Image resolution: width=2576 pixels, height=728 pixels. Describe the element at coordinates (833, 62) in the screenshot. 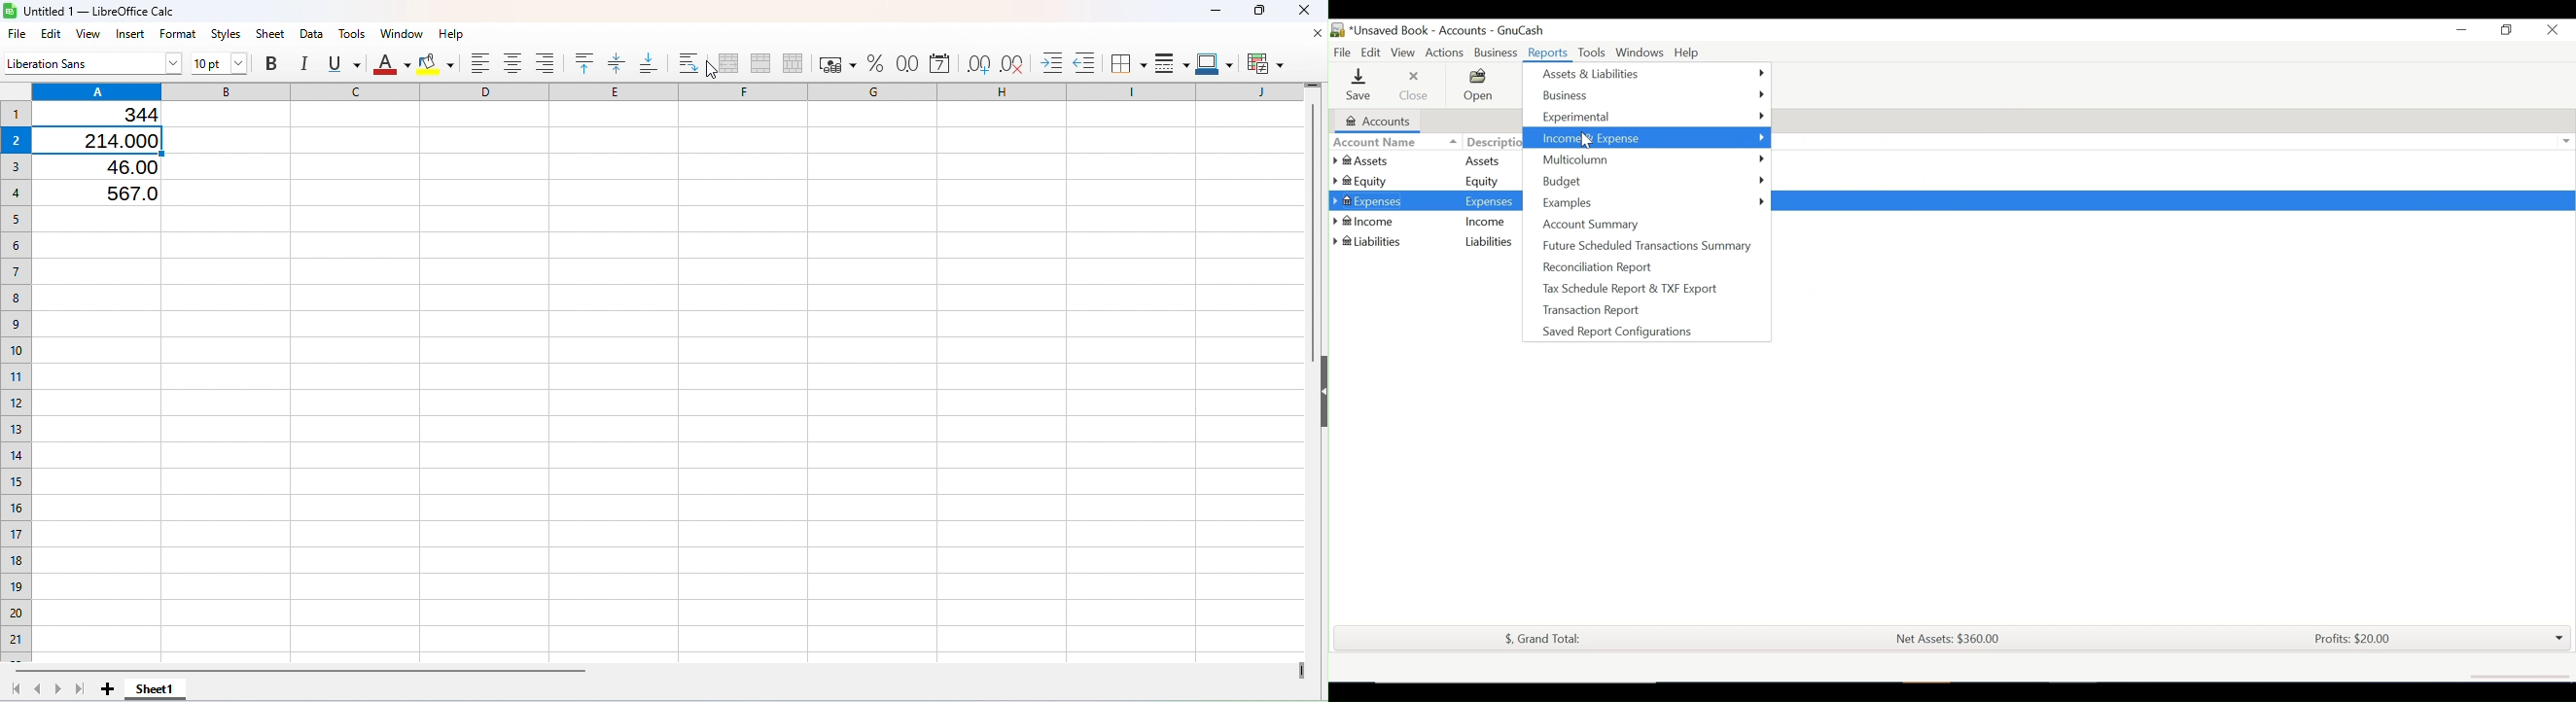

I see `Format as currency` at that location.